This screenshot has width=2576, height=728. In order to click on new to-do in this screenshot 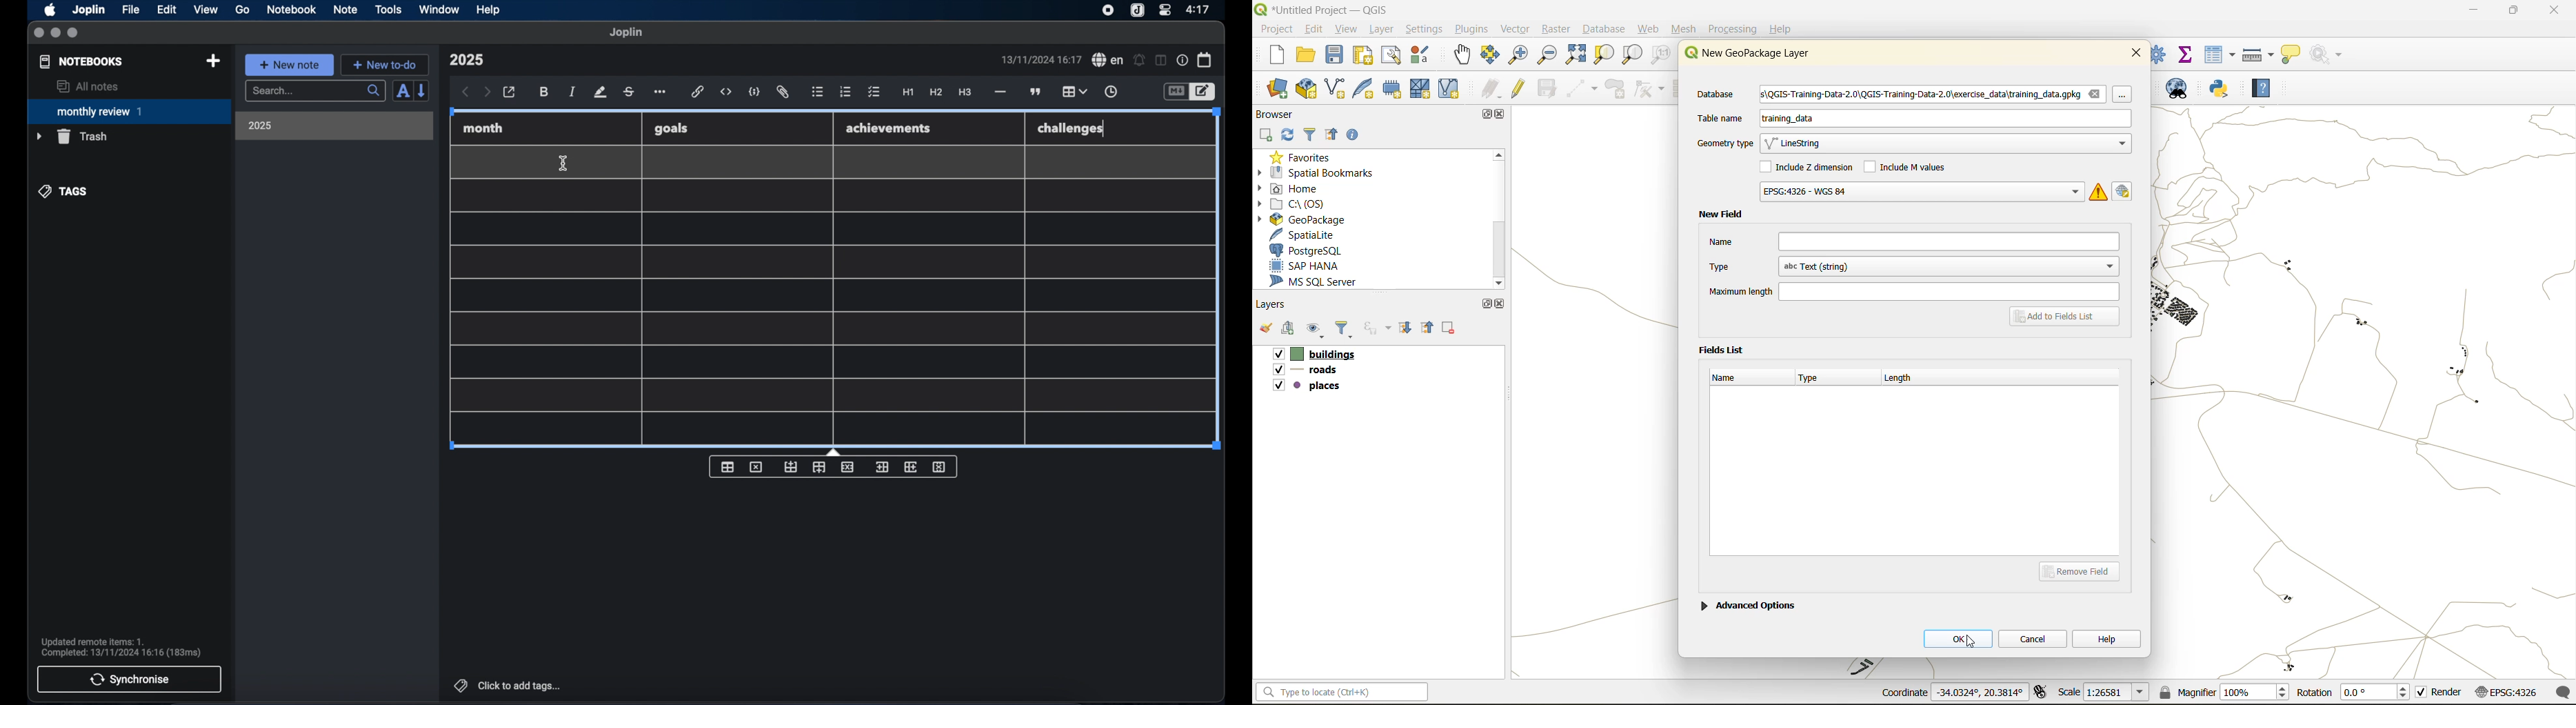, I will do `click(386, 65)`.